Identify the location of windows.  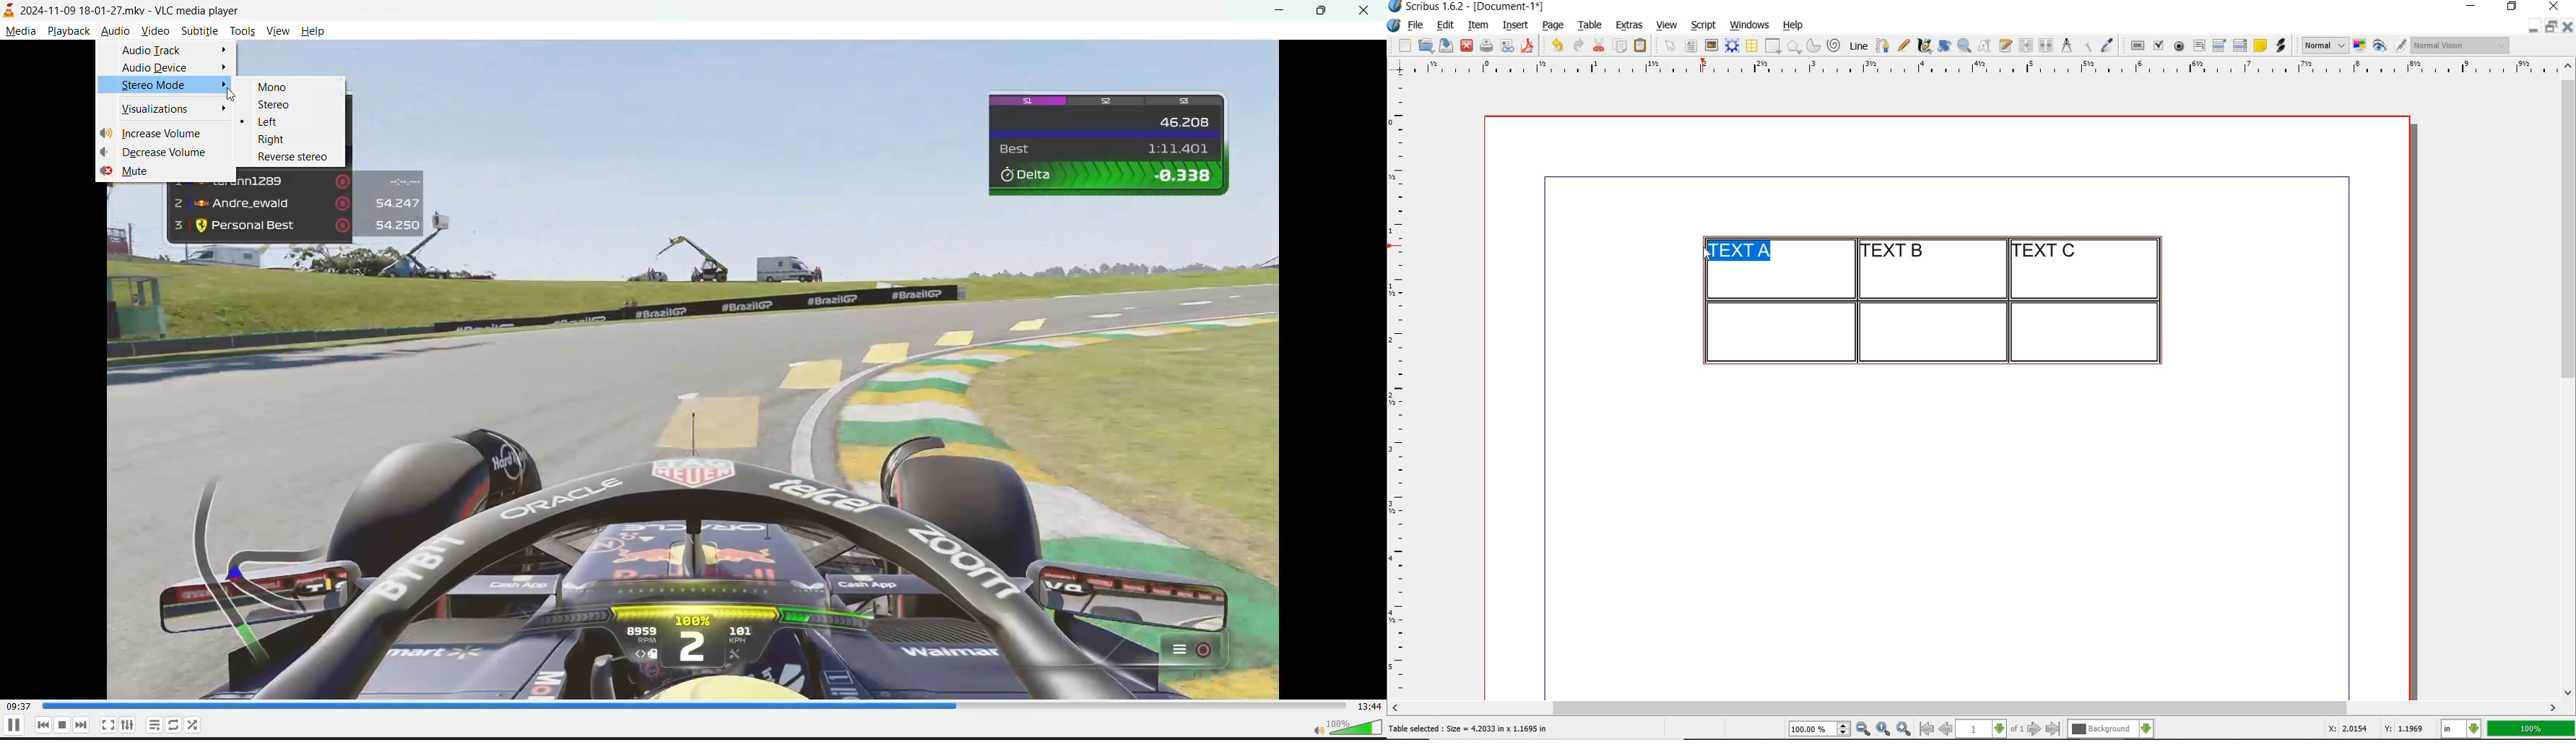
(1751, 26).